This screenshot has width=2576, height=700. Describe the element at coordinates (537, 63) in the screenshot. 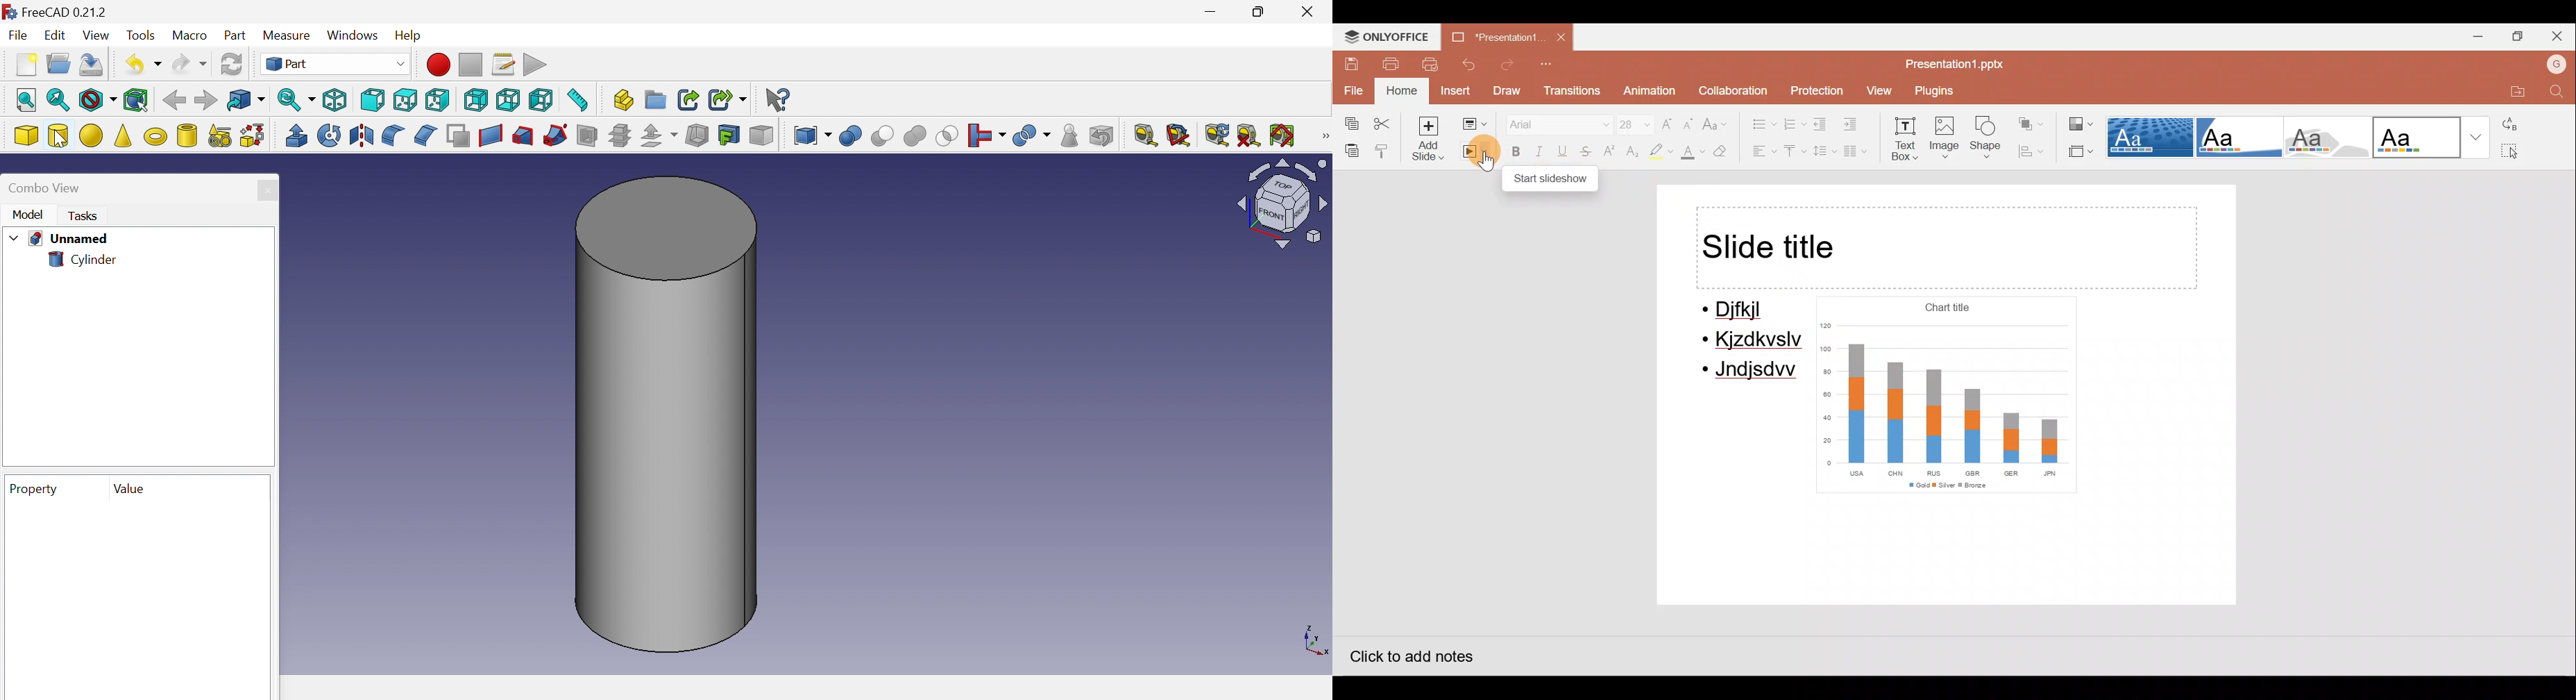

I see `Execute macro` at that location.